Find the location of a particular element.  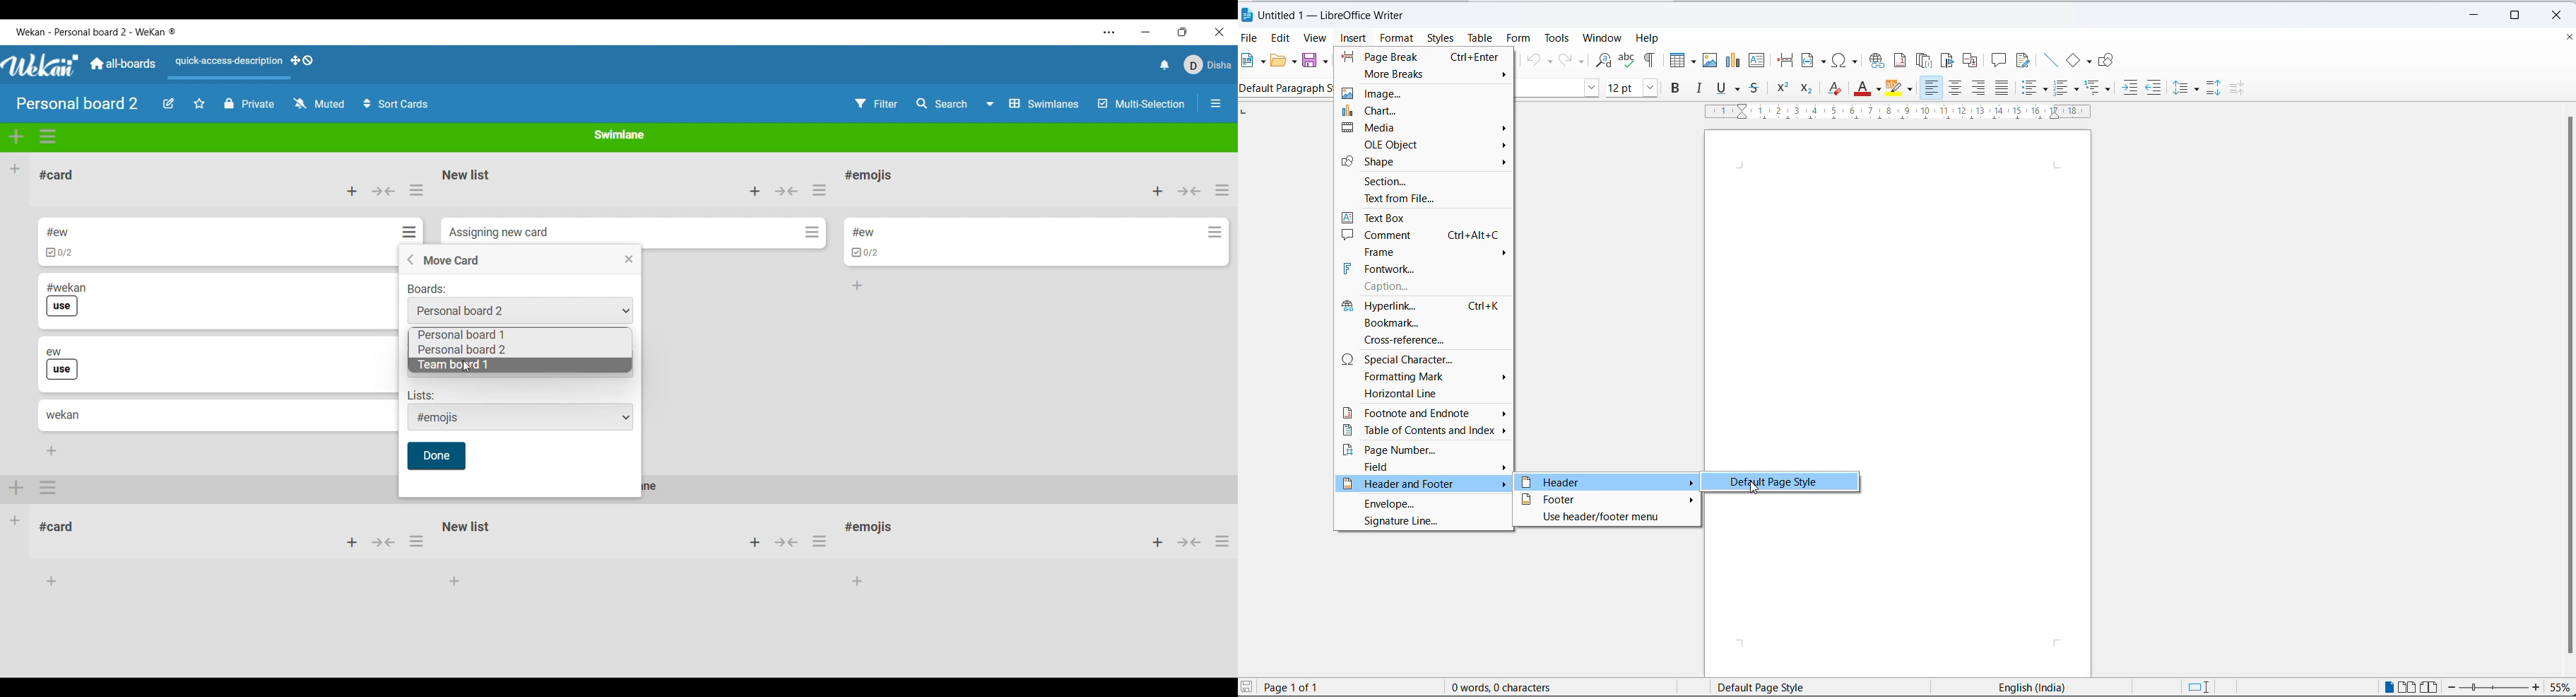

Collapse is located at coordinates (787, 191).